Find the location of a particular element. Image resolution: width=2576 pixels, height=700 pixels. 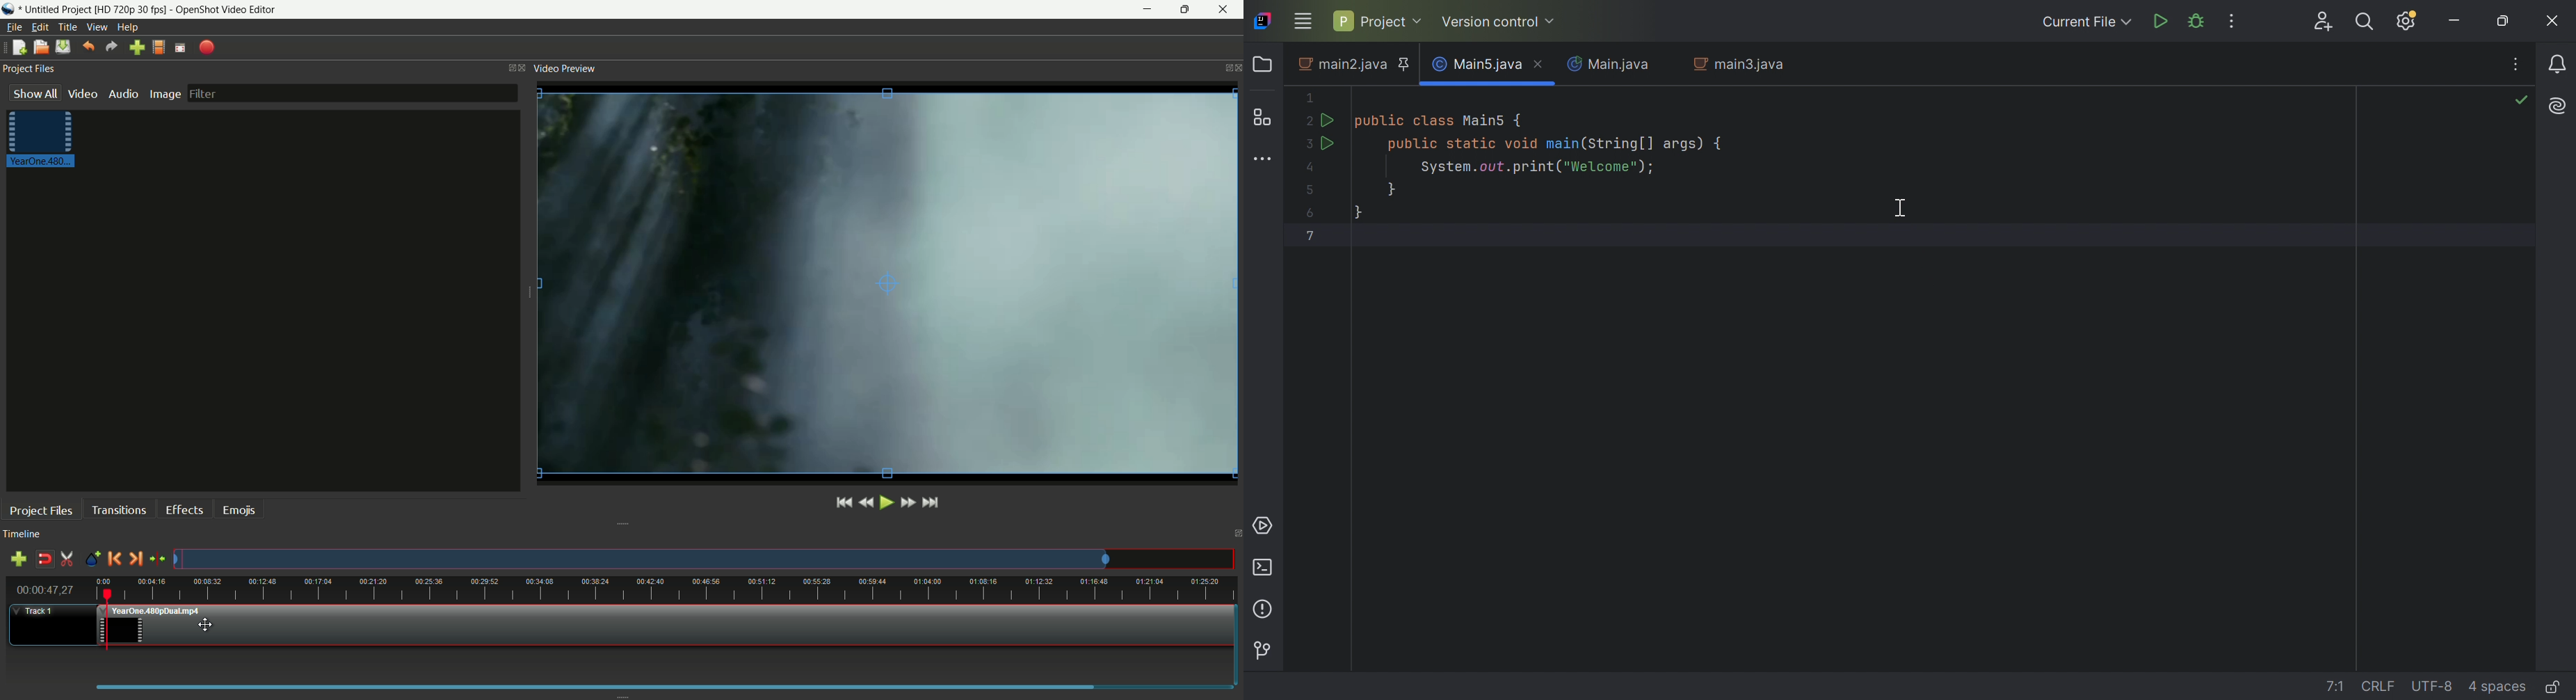

edit menu is located at coordinates (39, 28).